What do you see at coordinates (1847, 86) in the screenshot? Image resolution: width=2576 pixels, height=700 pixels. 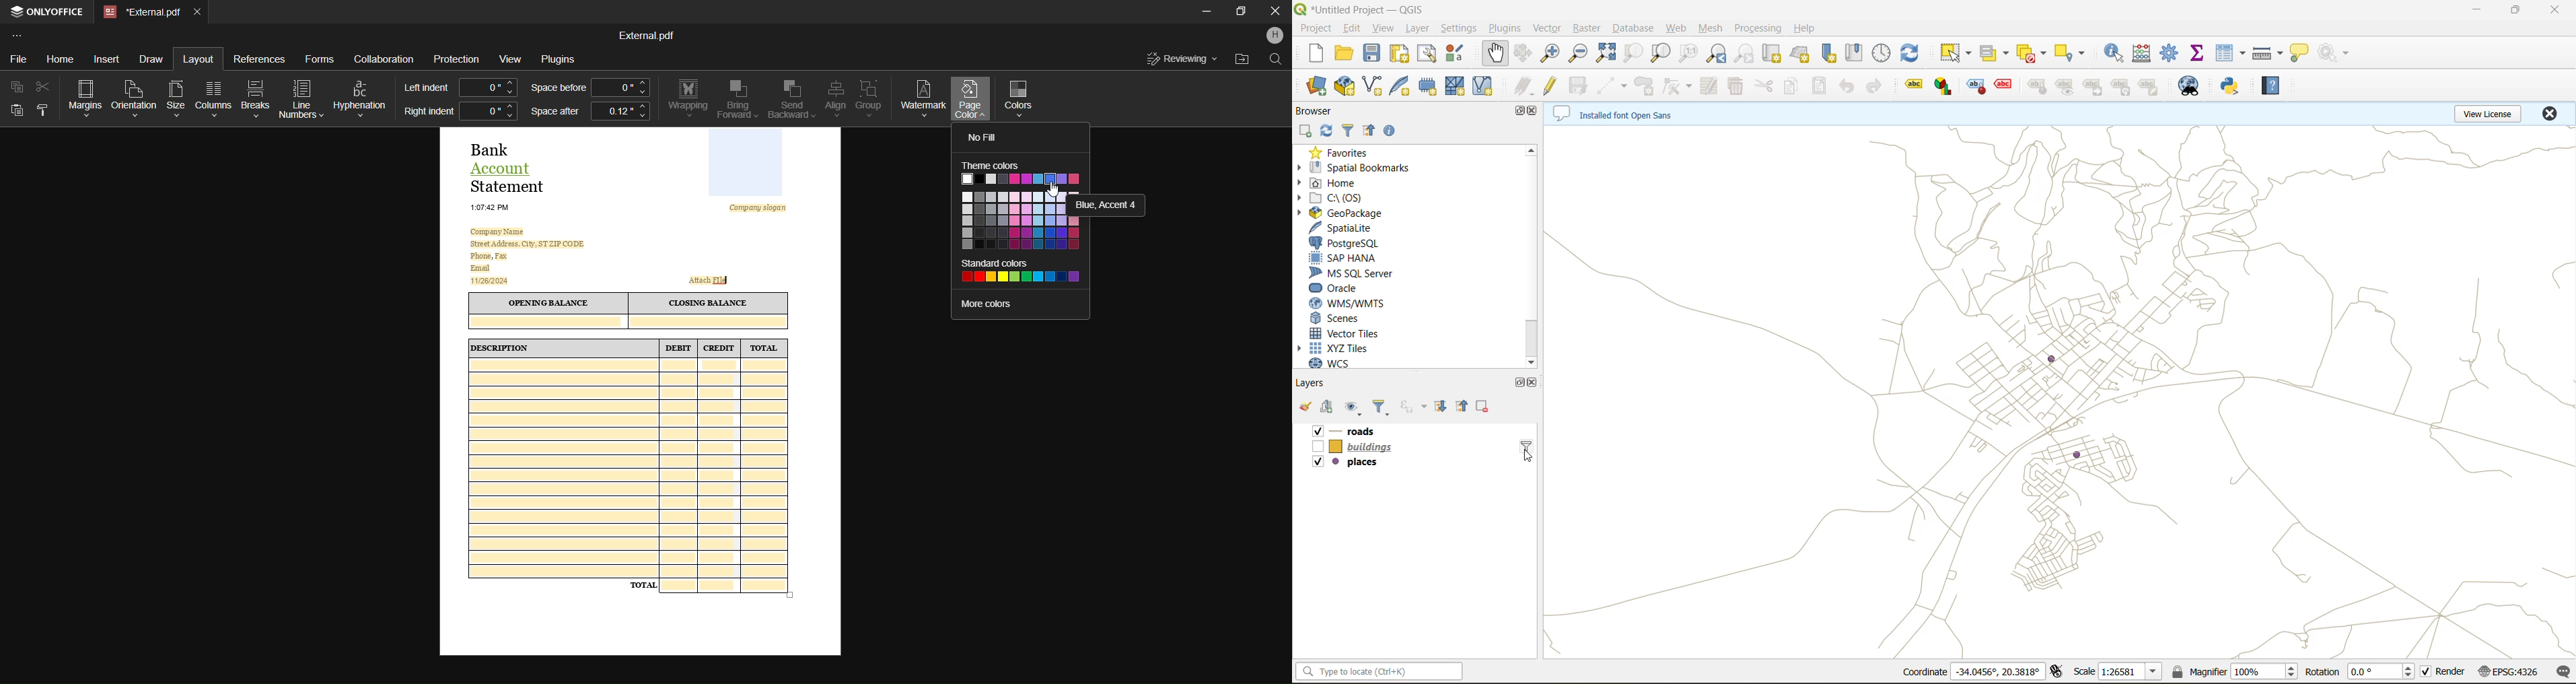 I see `undo` at bounding box center [1847, 86].